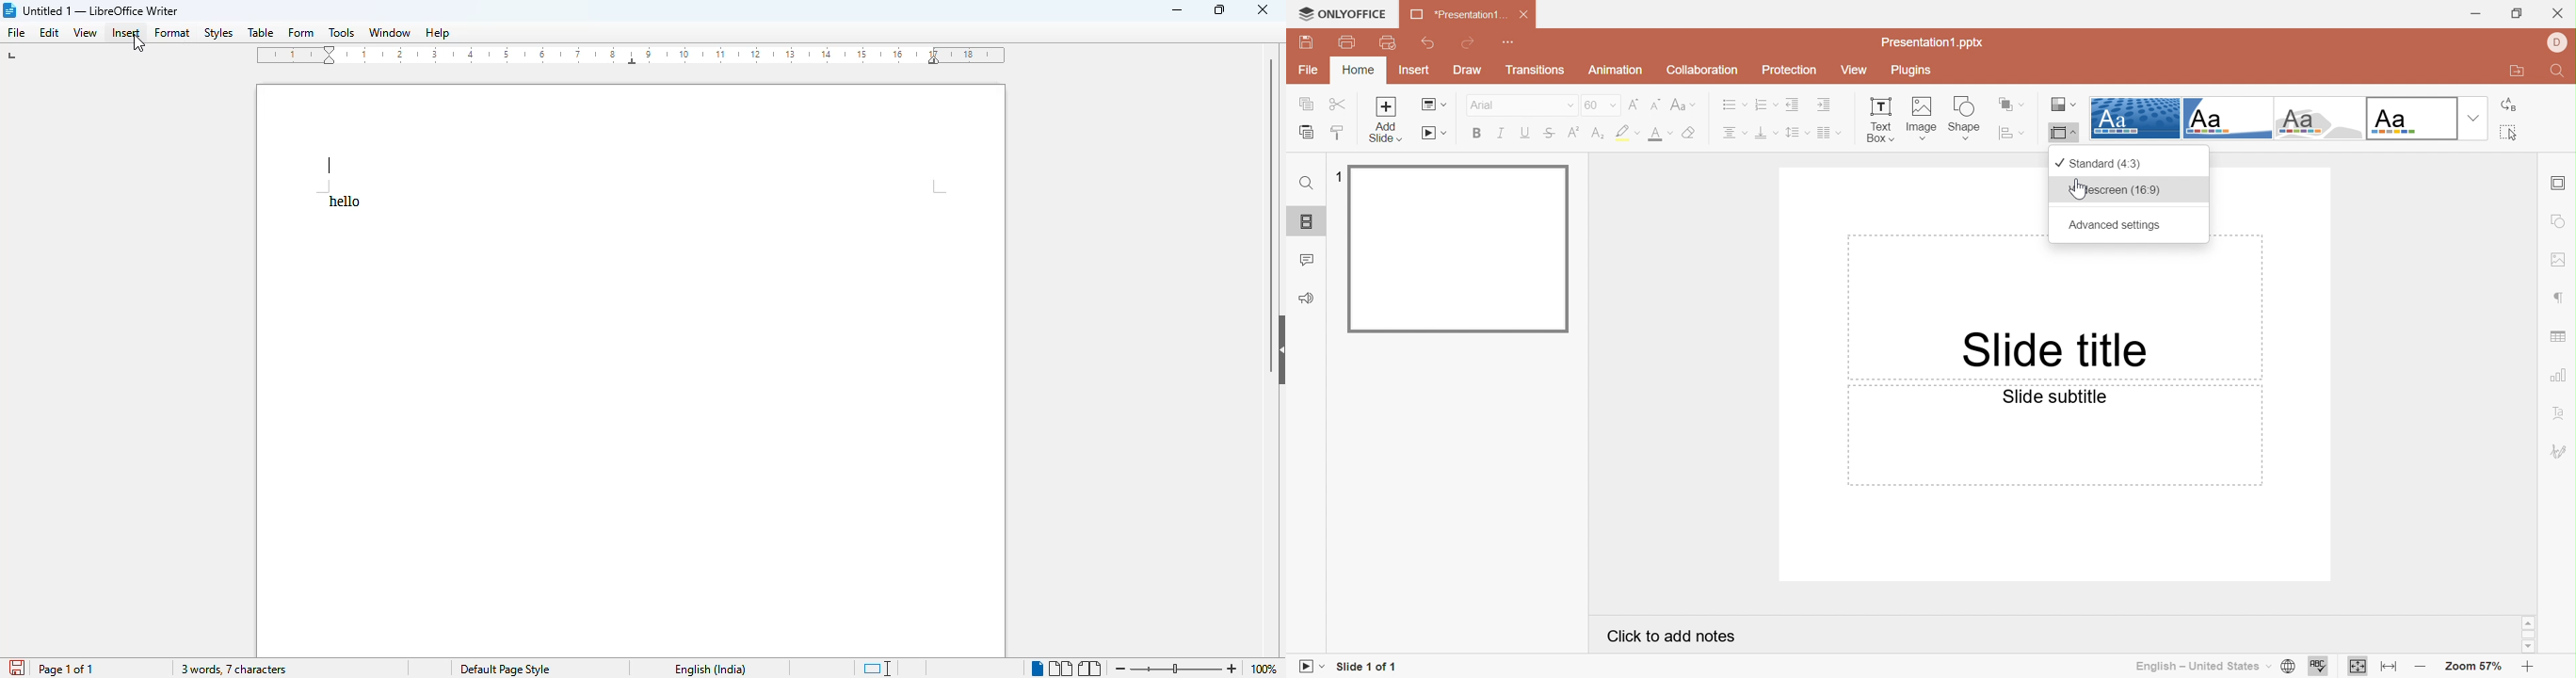 The image size is (2576, 700). Describe the element at coordinates (2475, 668) in the screenshot. I see `Zoom 57%` at that location.